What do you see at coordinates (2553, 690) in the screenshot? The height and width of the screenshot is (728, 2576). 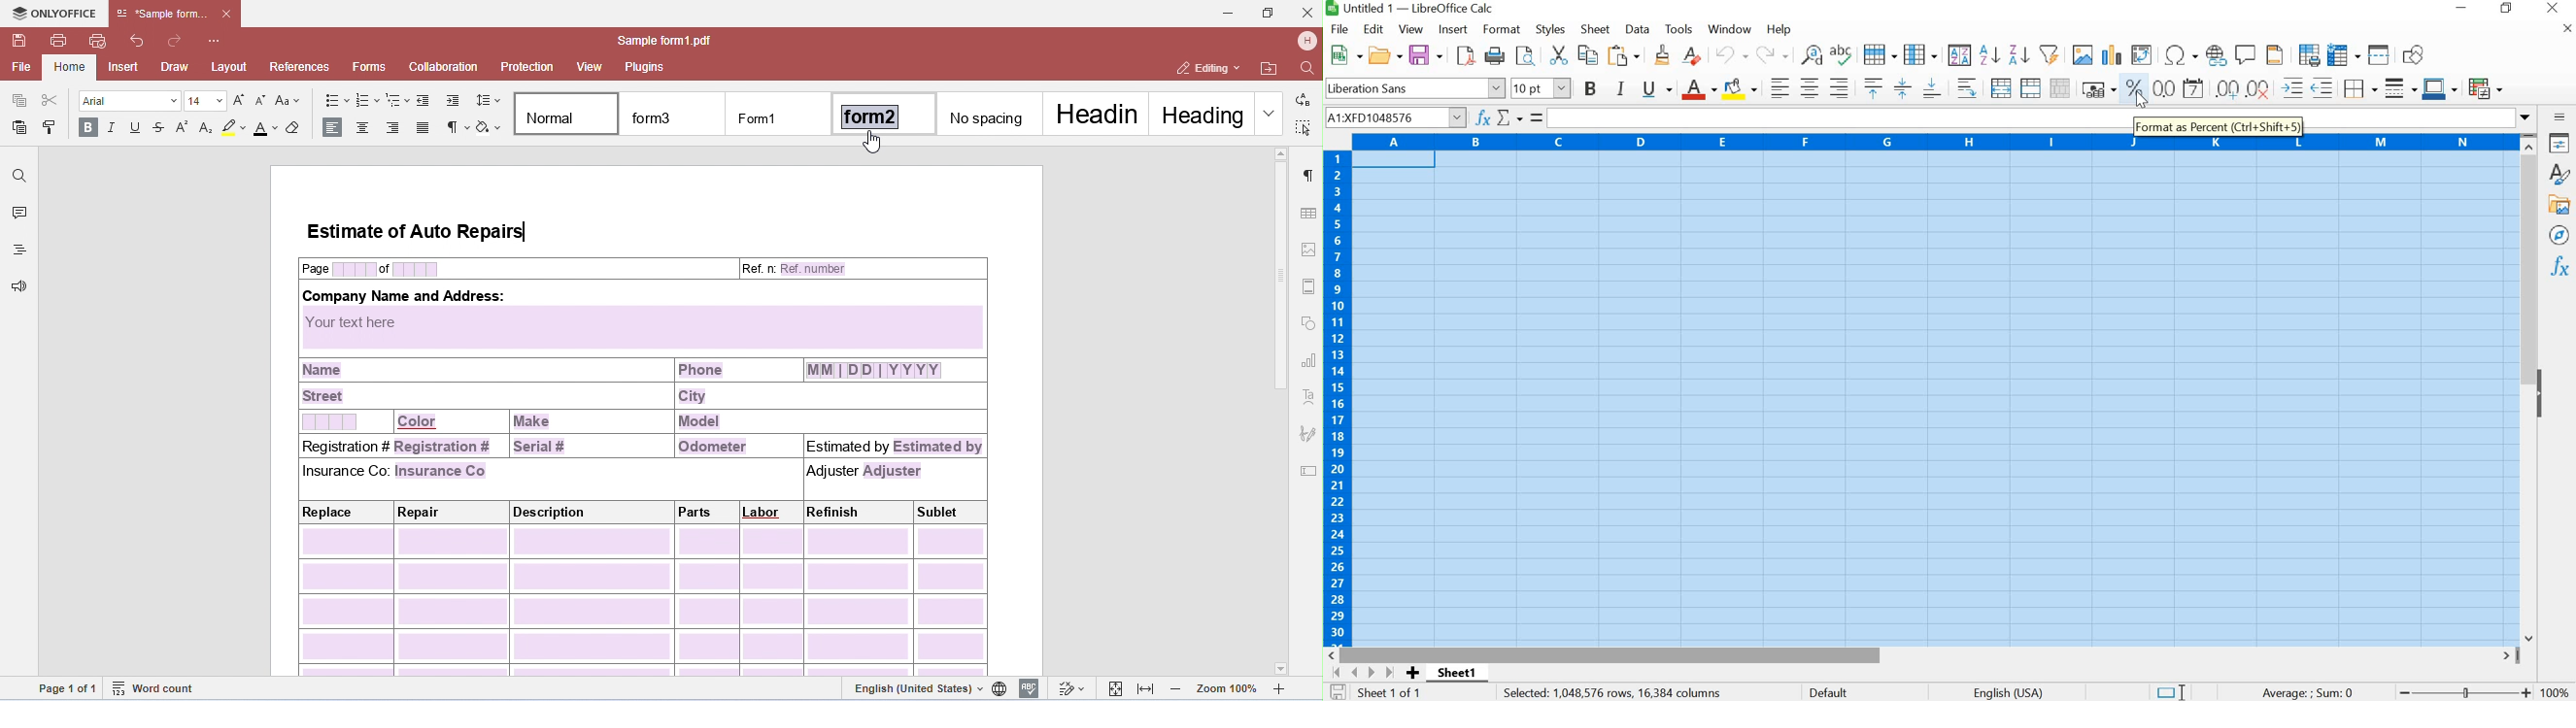 I see `100%` at bounding box center [2553, 690].